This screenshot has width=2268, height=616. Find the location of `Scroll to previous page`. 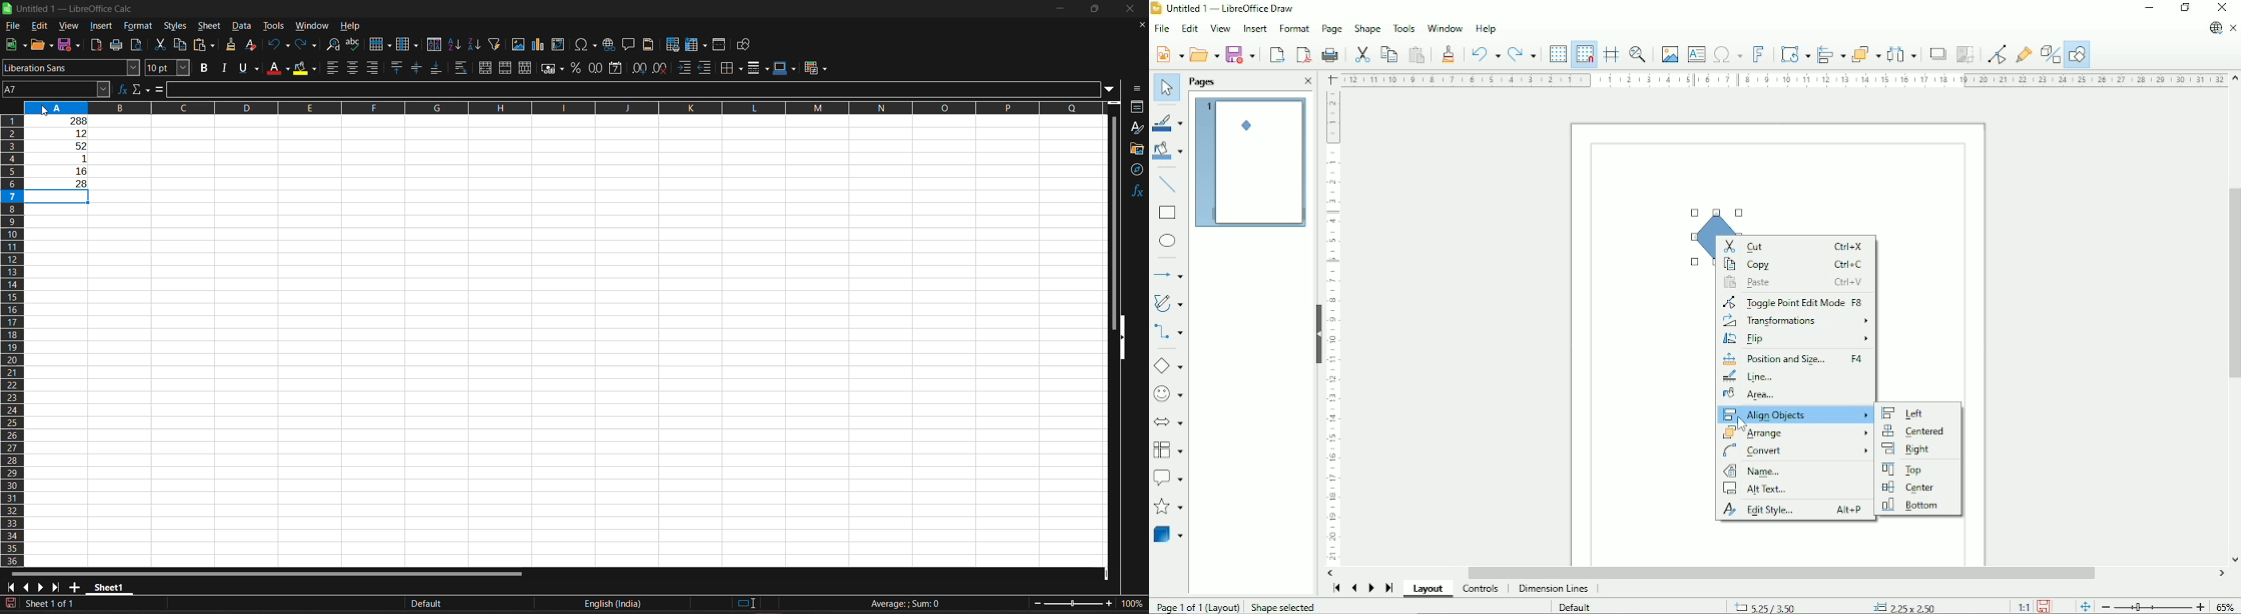

Scroll to previous page is located at coordinates (1353, 588).